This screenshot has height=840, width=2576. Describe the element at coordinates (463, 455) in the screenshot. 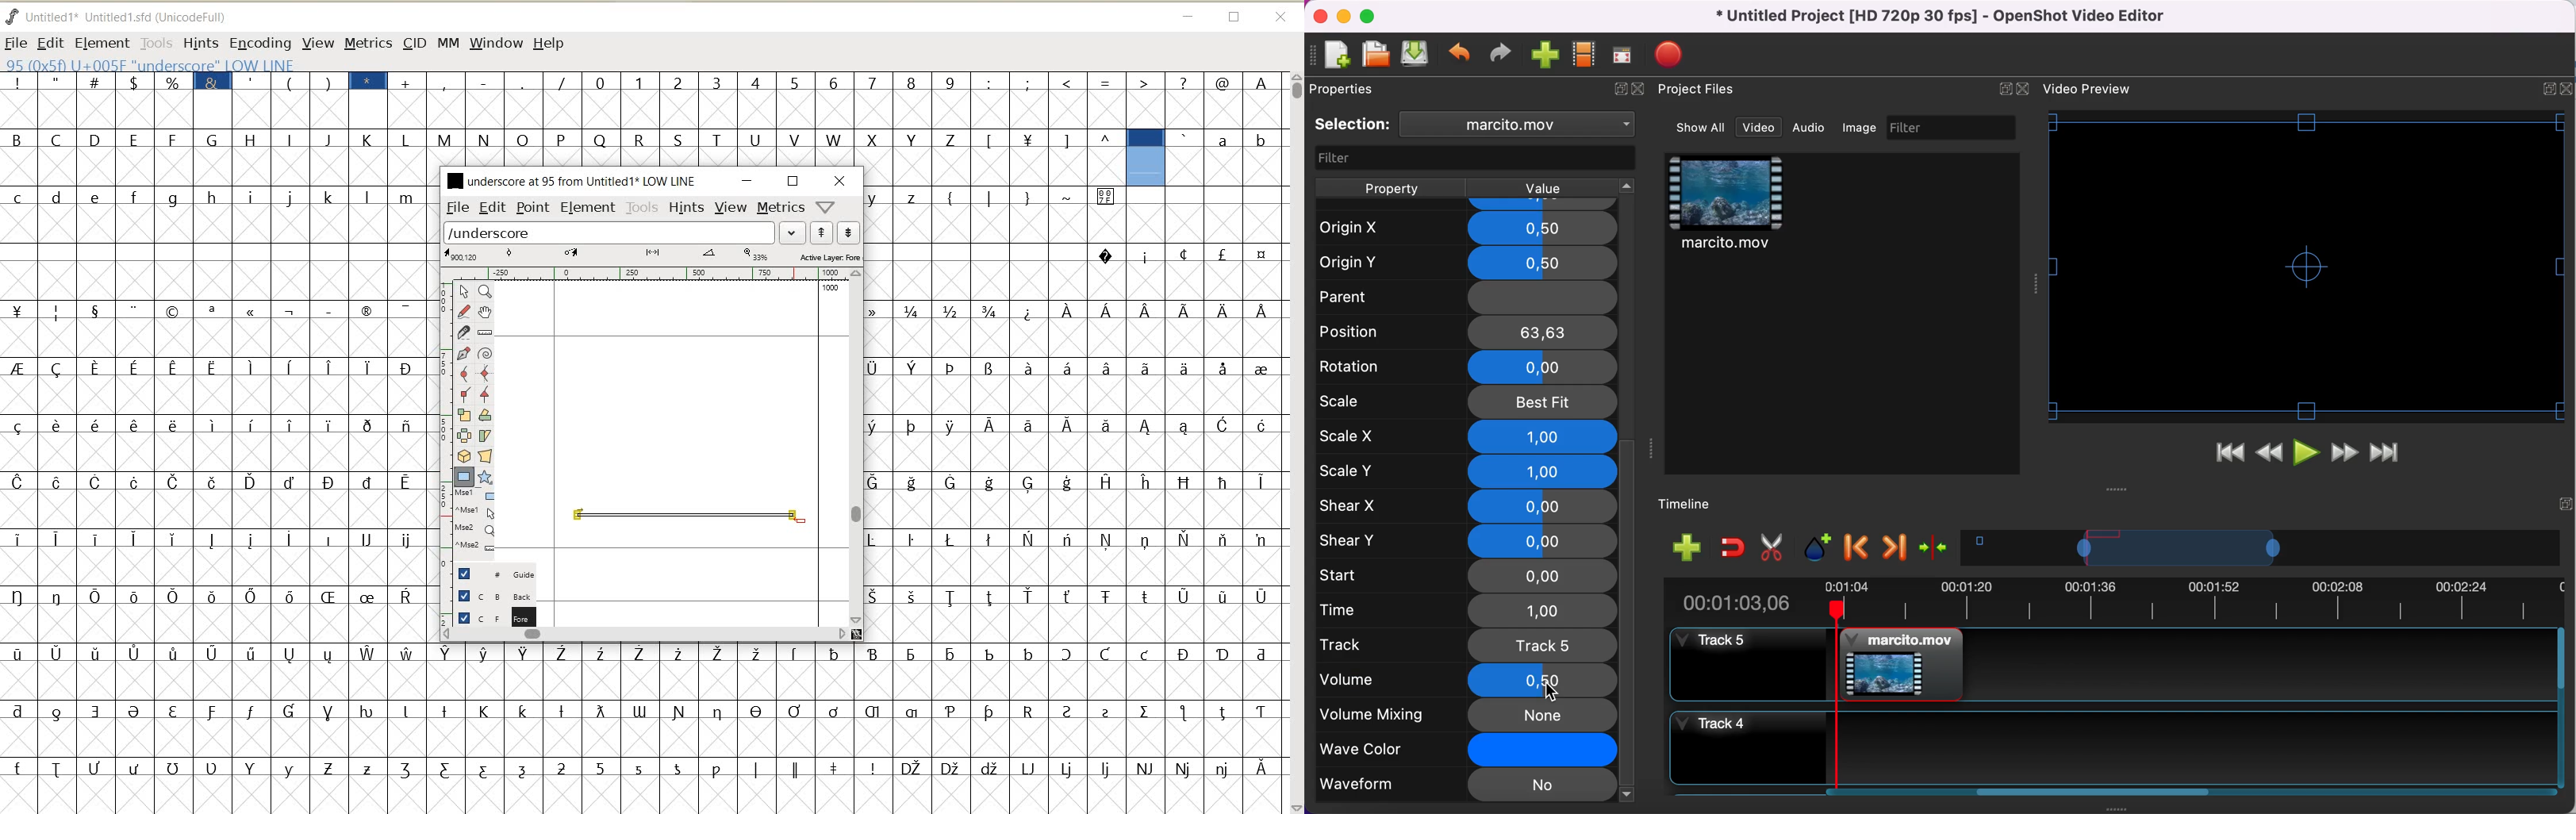

I see `rotate the selection in 3D and project back to plane` at that location.